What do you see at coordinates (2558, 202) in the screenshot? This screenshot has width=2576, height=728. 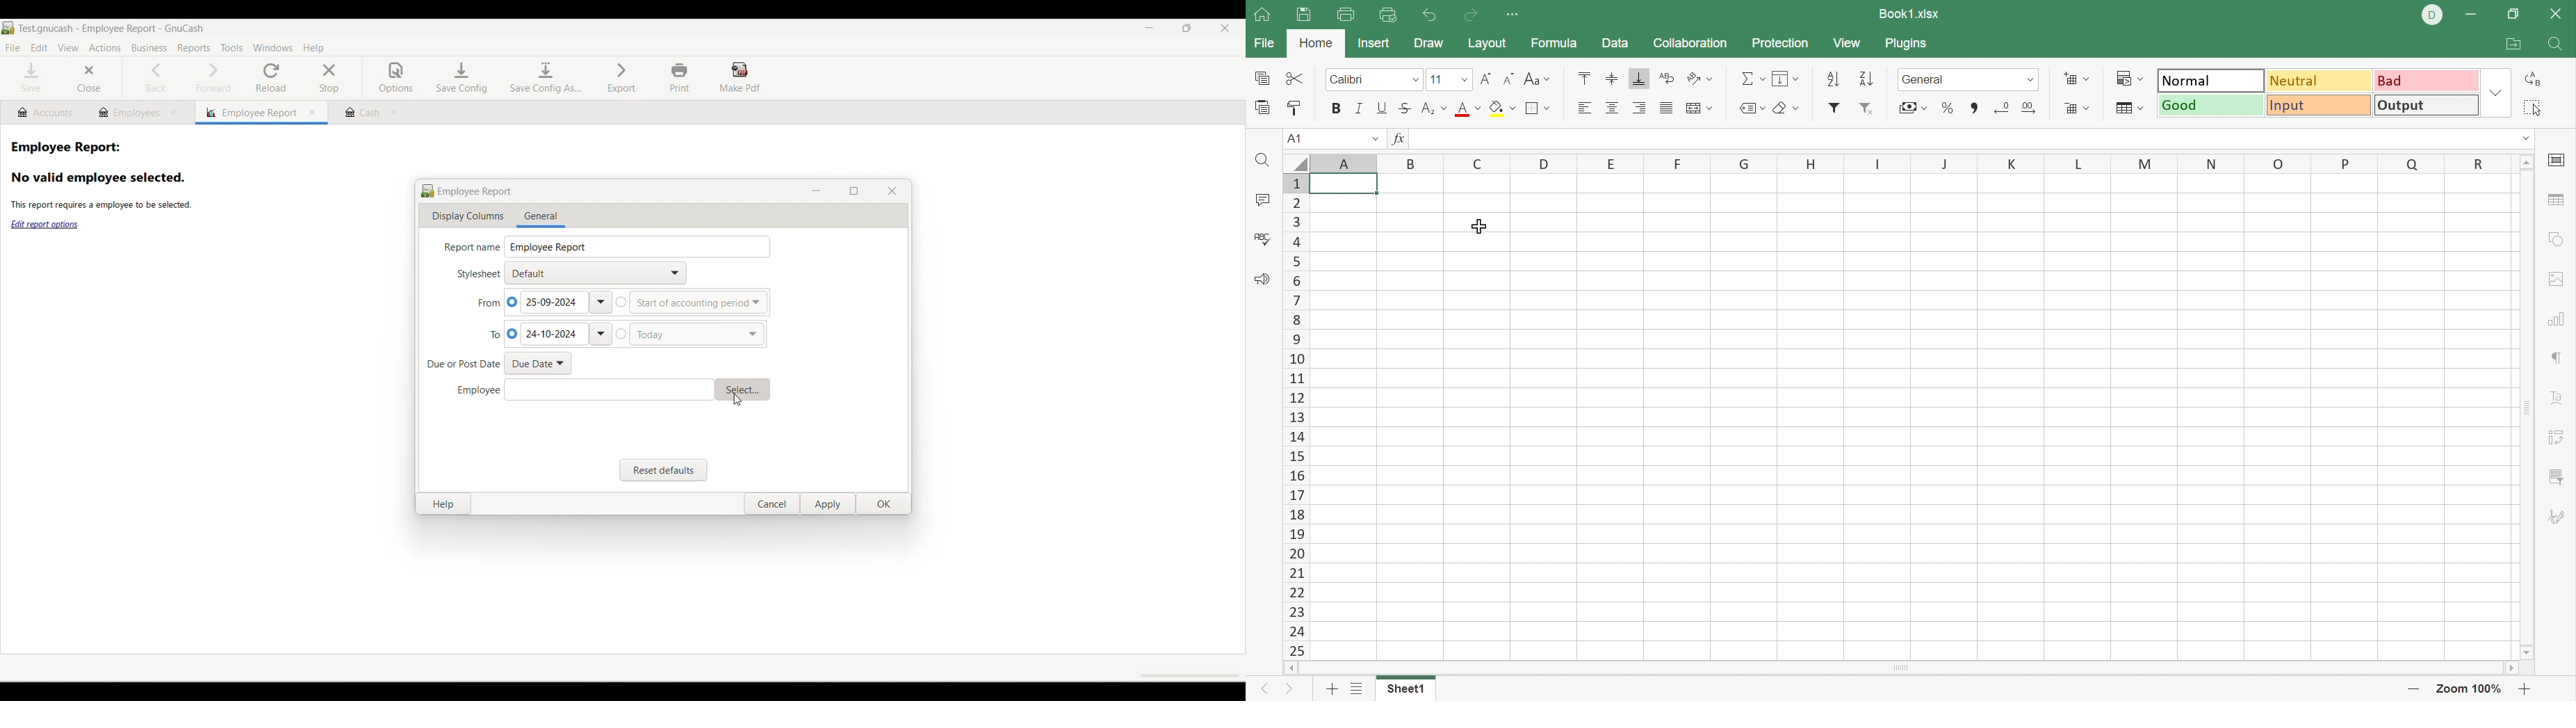 I see `Table settings` at bounding box center [2558, 202].